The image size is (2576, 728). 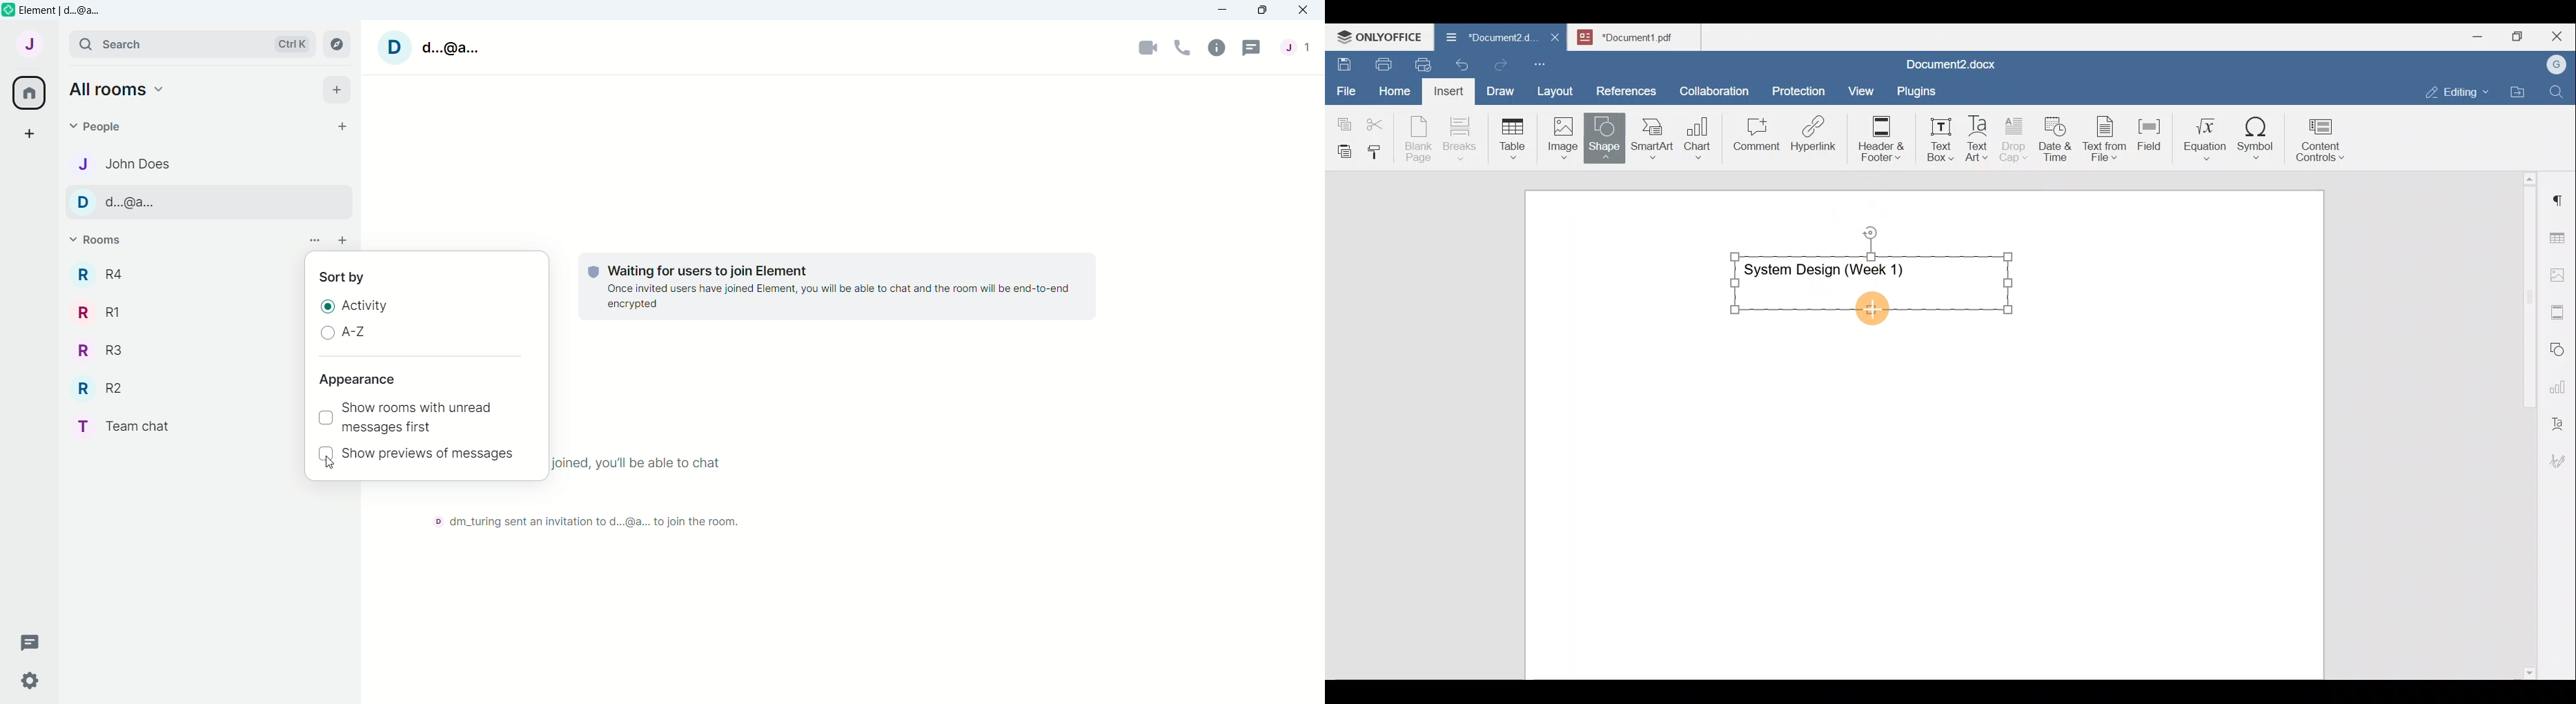 What do you see at coordinates (429, 418) in the screenshot?
I see `Show rooms with unread messages first` at bounding box center [429, 418].